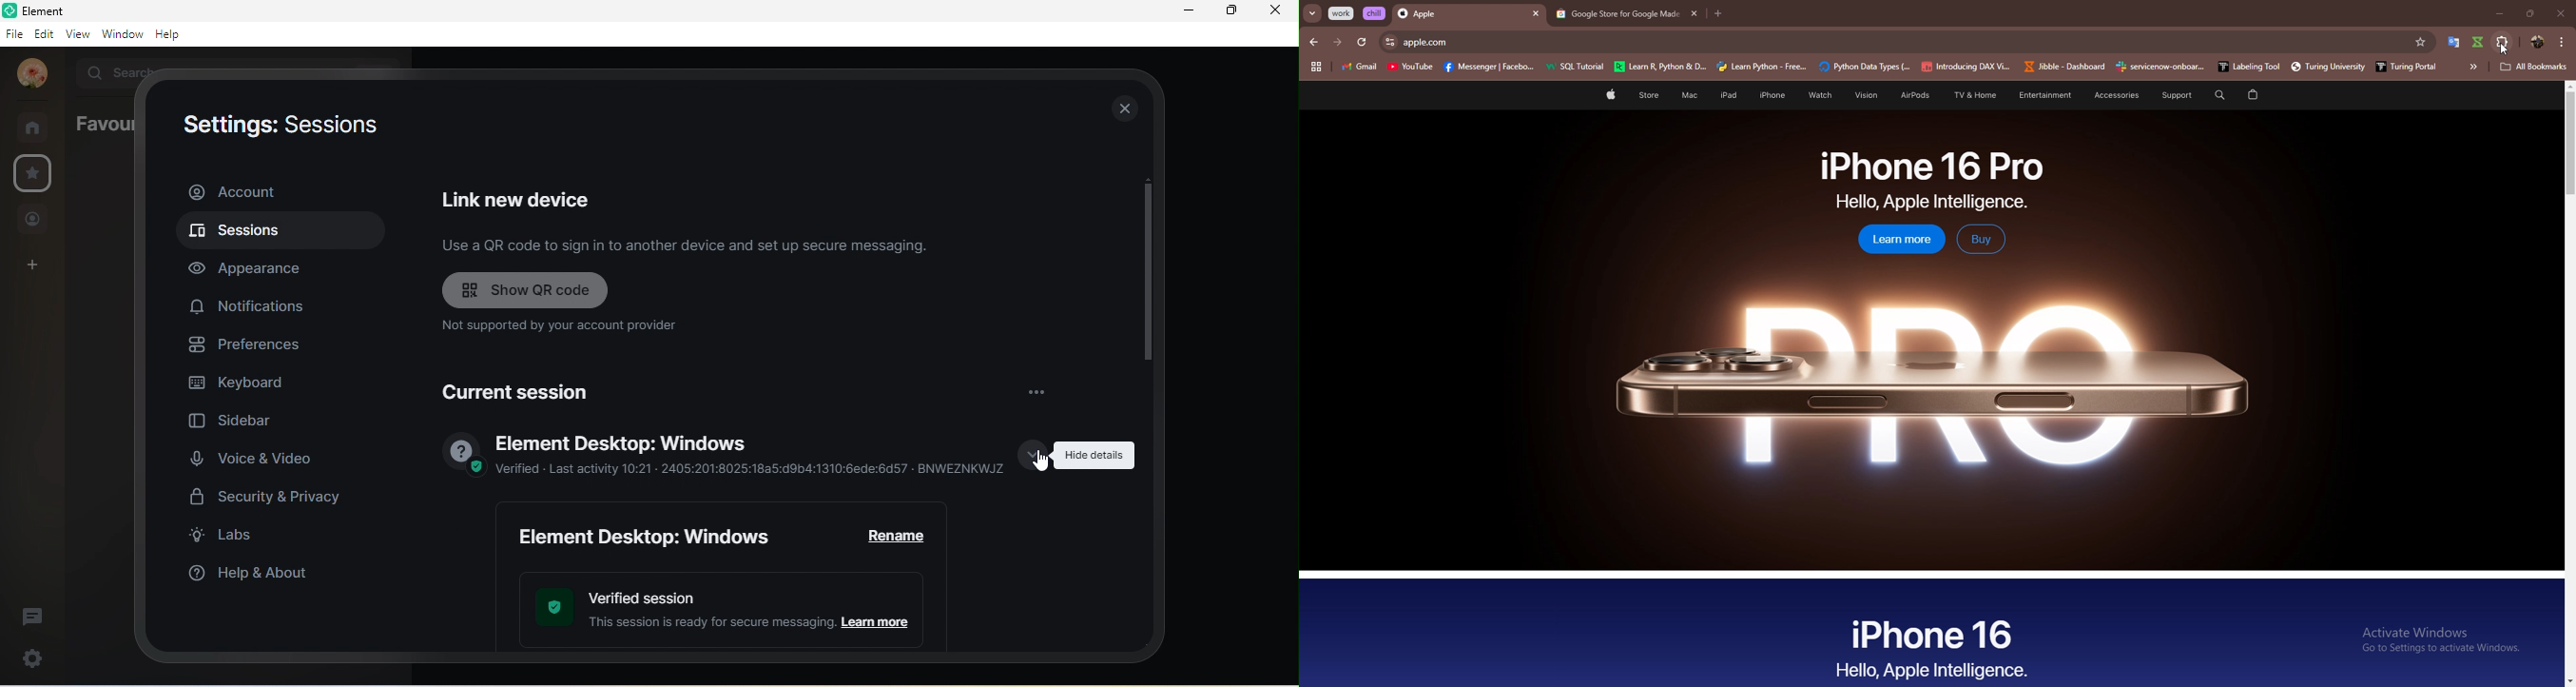 This screenshot has height=700, width=2576. What do you see at coordinates (1410, 69) in the screenshot?
I see `YouTube` at bounding box center [1410, 69].